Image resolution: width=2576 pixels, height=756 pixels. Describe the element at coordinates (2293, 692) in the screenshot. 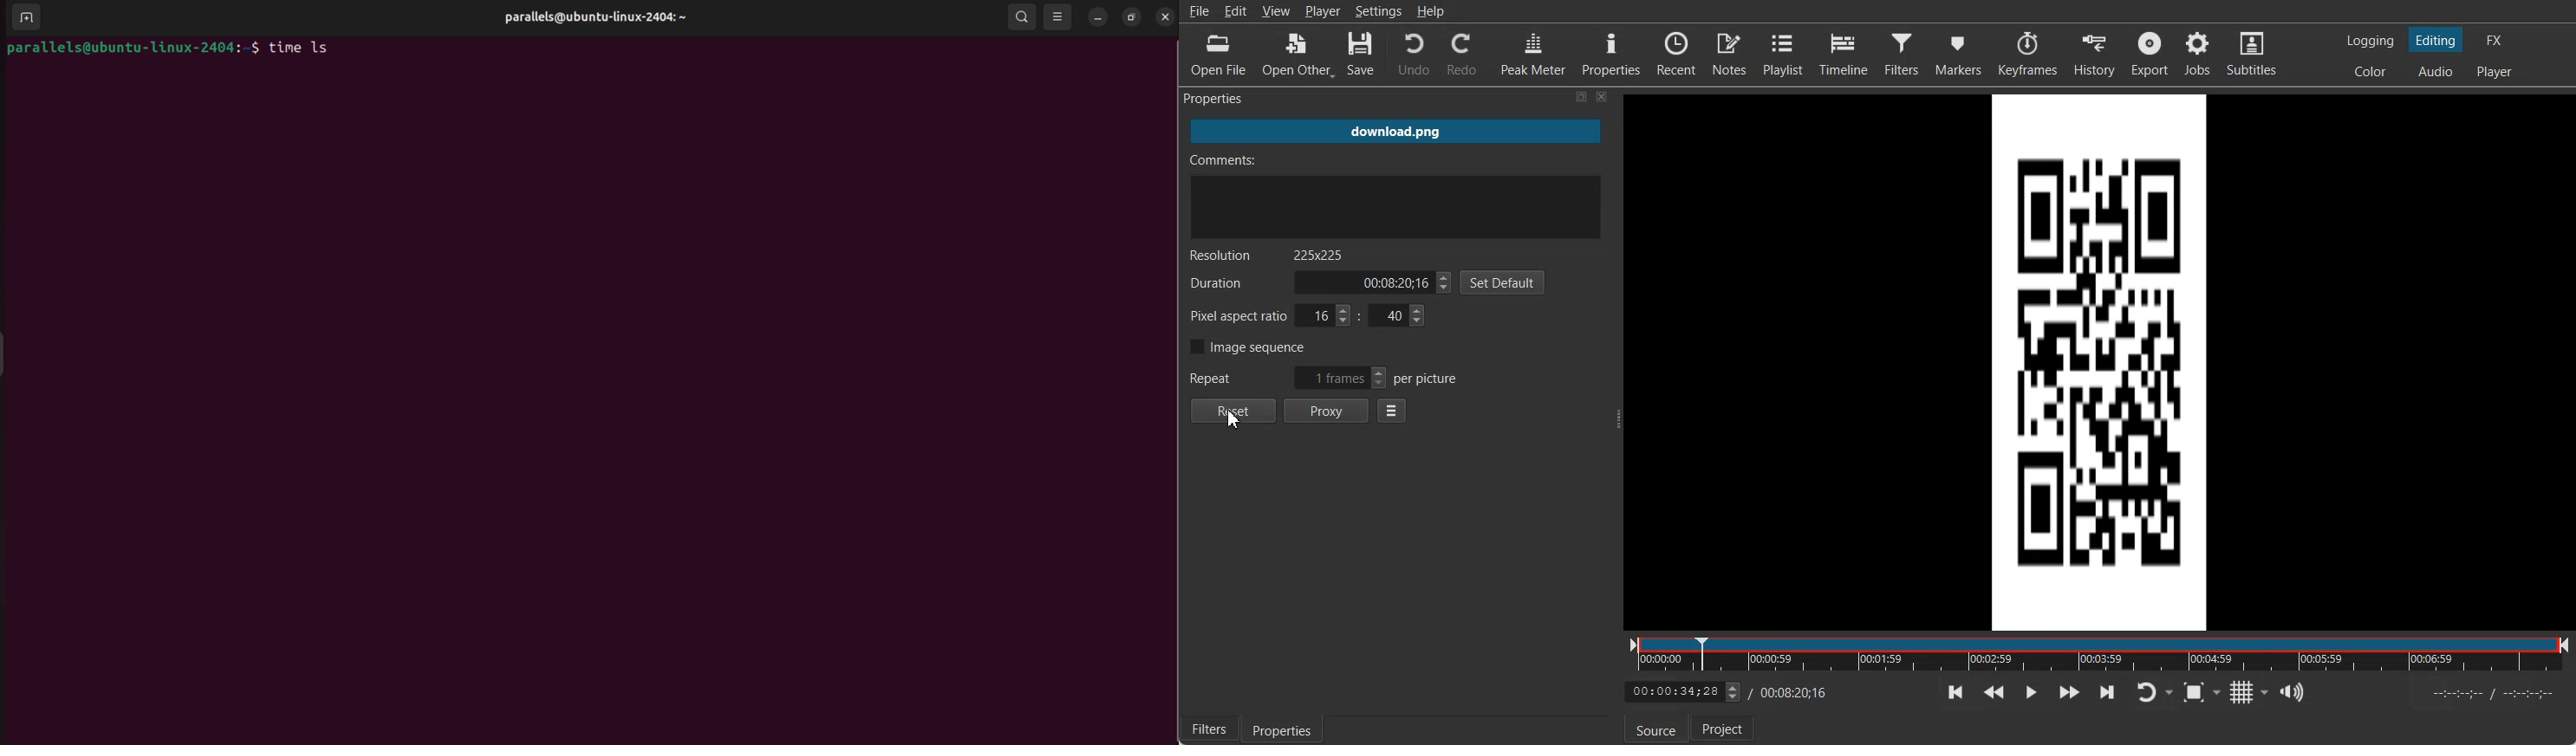

I see `Show the volume control` at that location.